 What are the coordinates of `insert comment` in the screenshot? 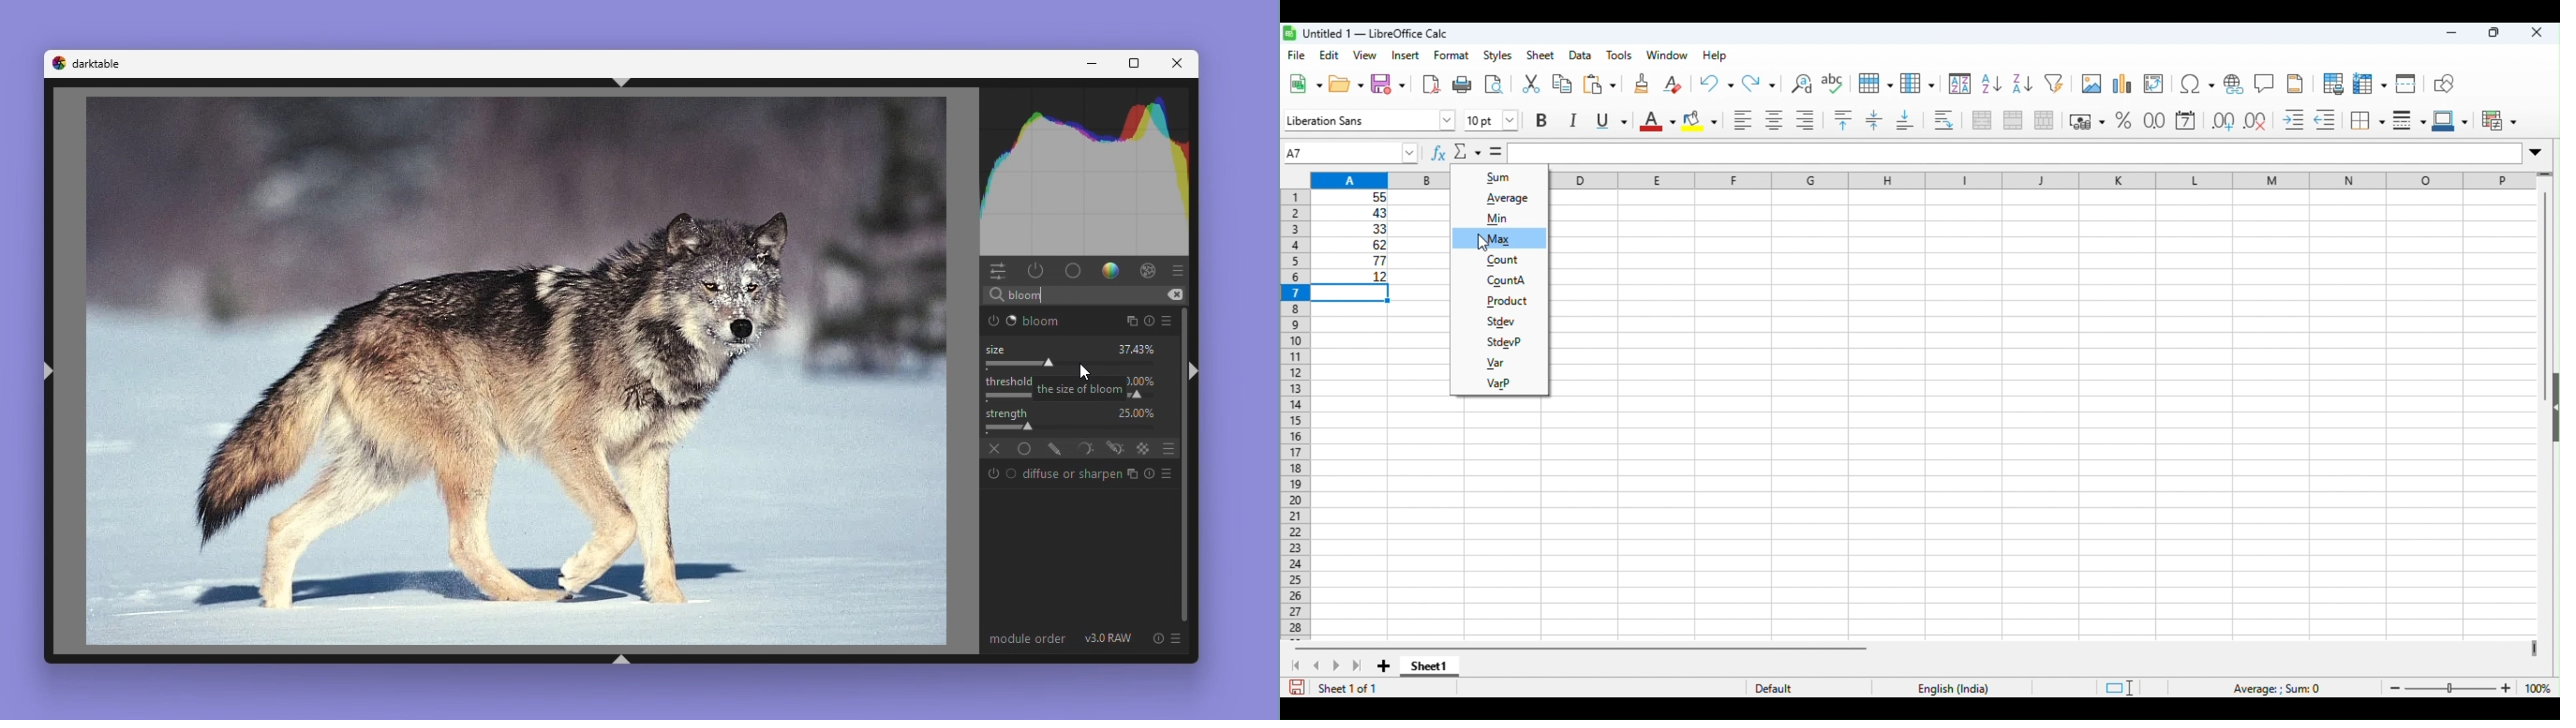 It's located at (2265, 82).